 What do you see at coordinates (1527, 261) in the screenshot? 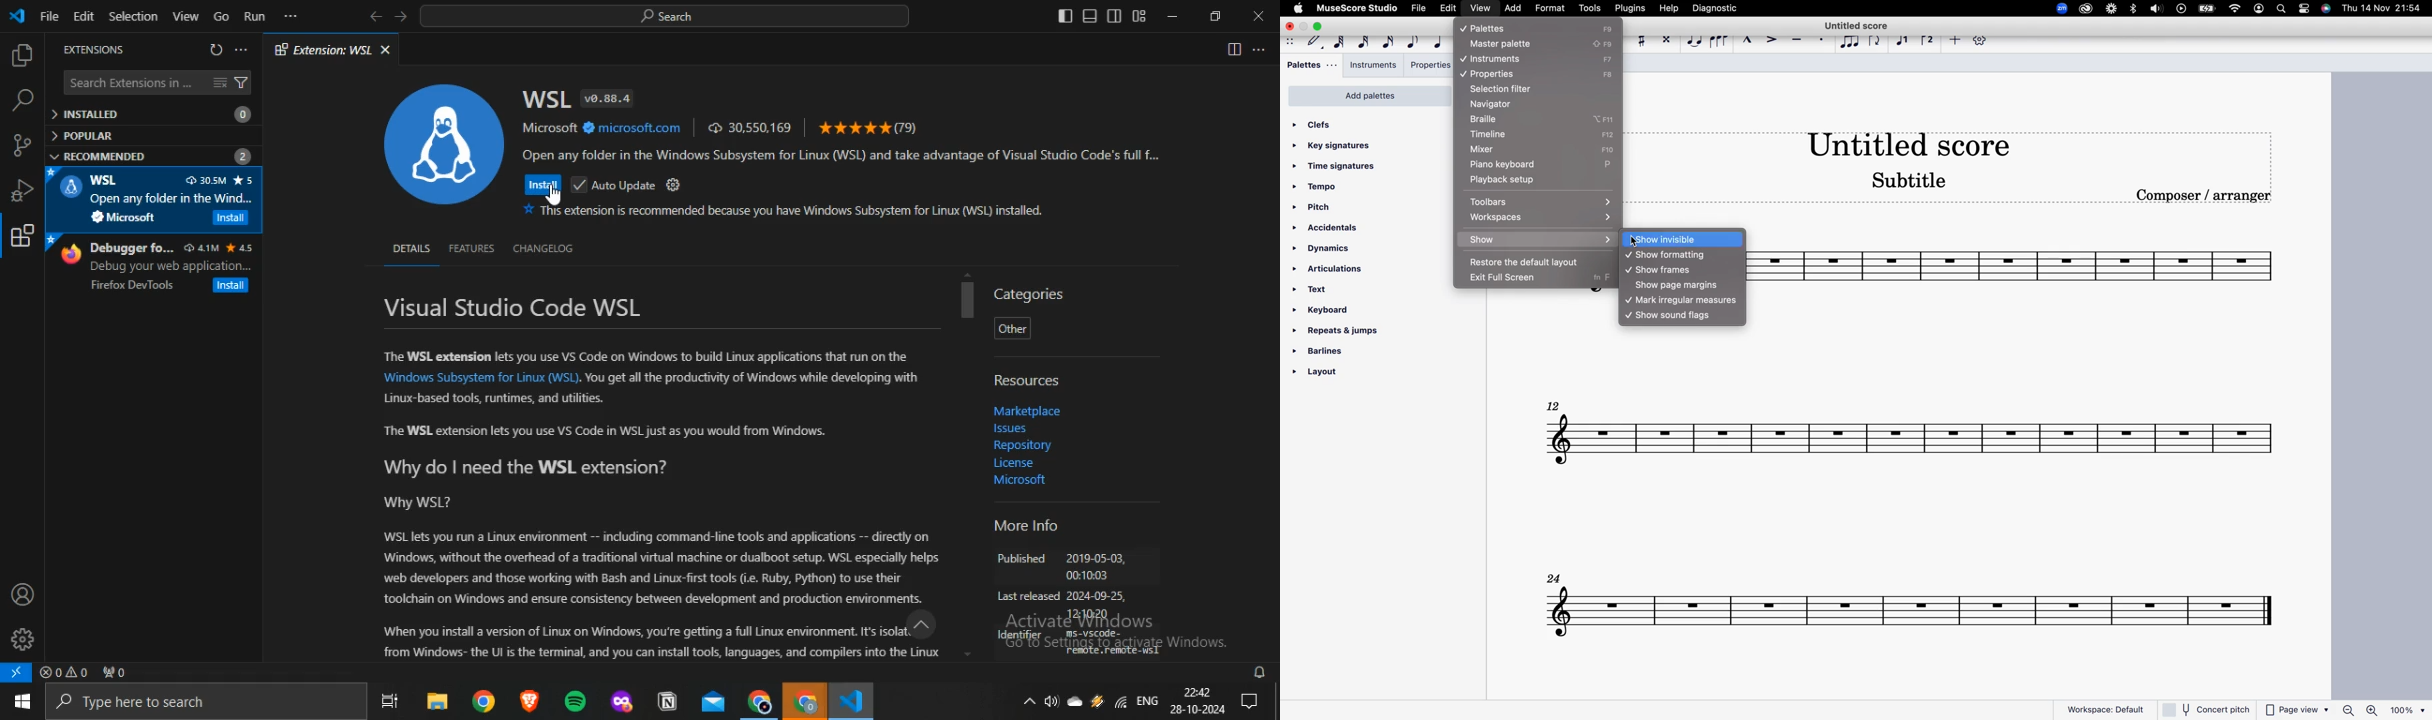
I see `restore the default layout` at bounding box center [1527, 261].